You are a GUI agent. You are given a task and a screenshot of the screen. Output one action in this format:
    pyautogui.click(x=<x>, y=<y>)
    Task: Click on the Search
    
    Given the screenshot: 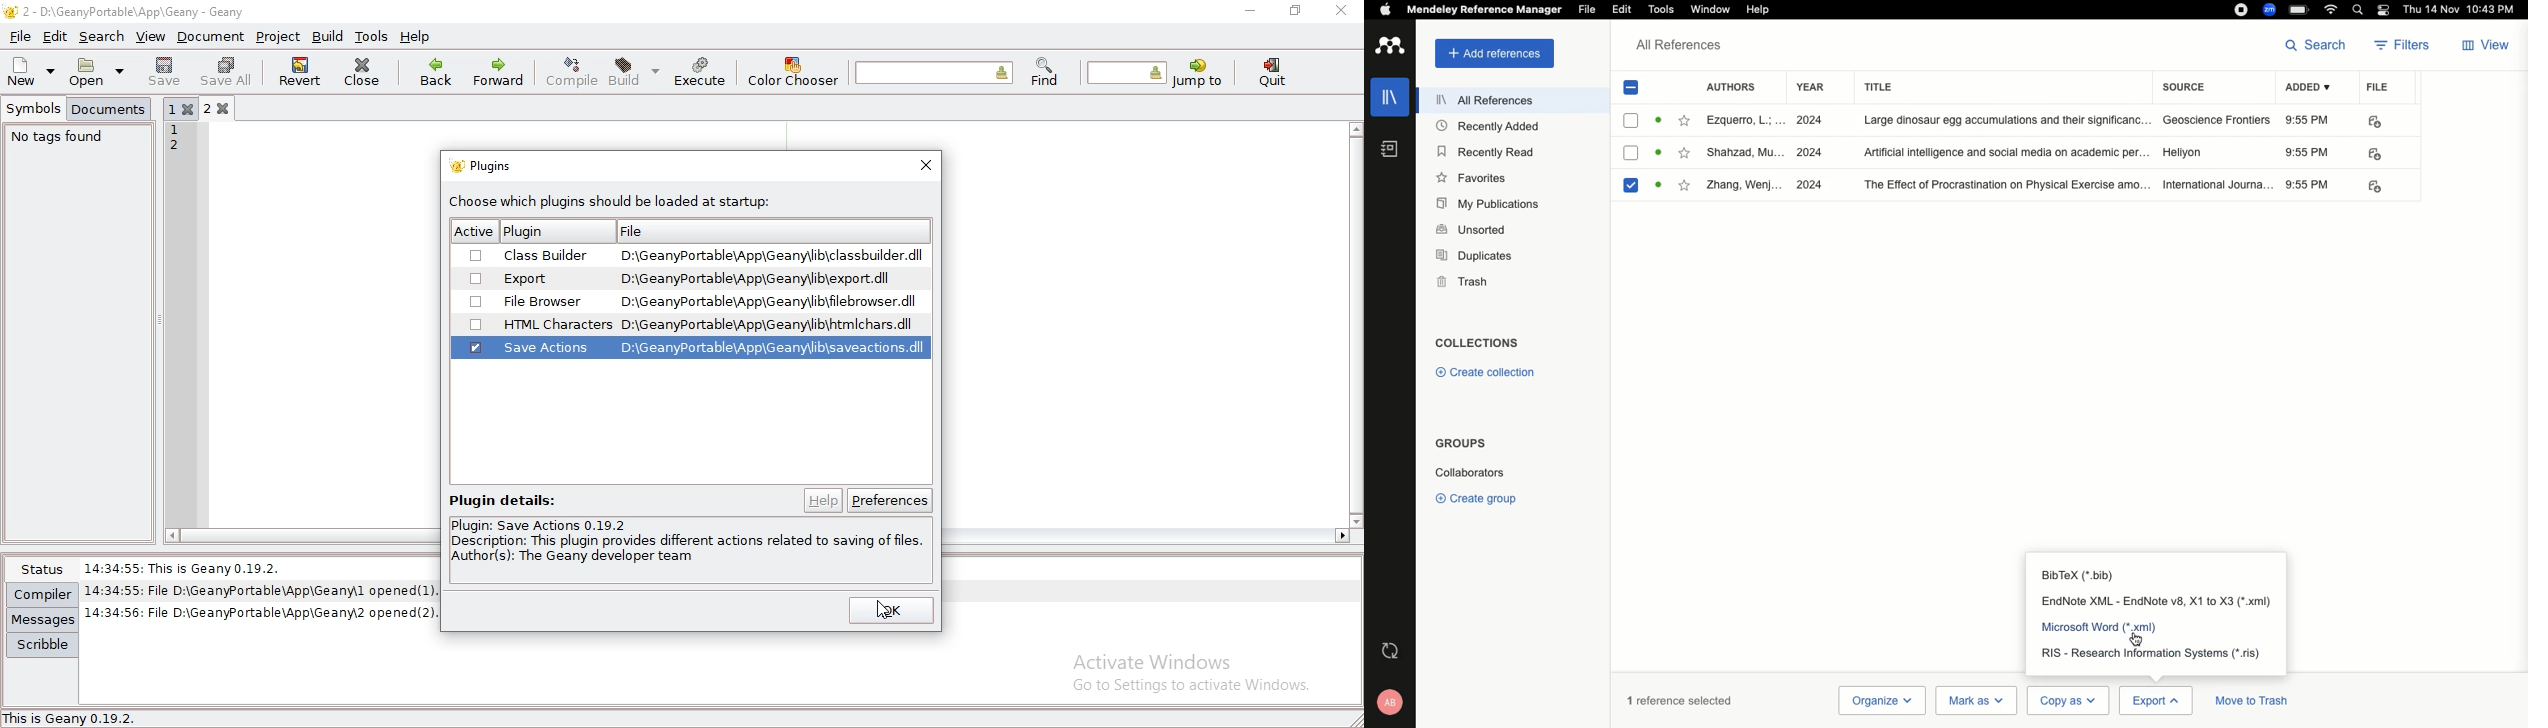 What is the action you would take?
    pyautogui.click(x=2319, y=44)
    